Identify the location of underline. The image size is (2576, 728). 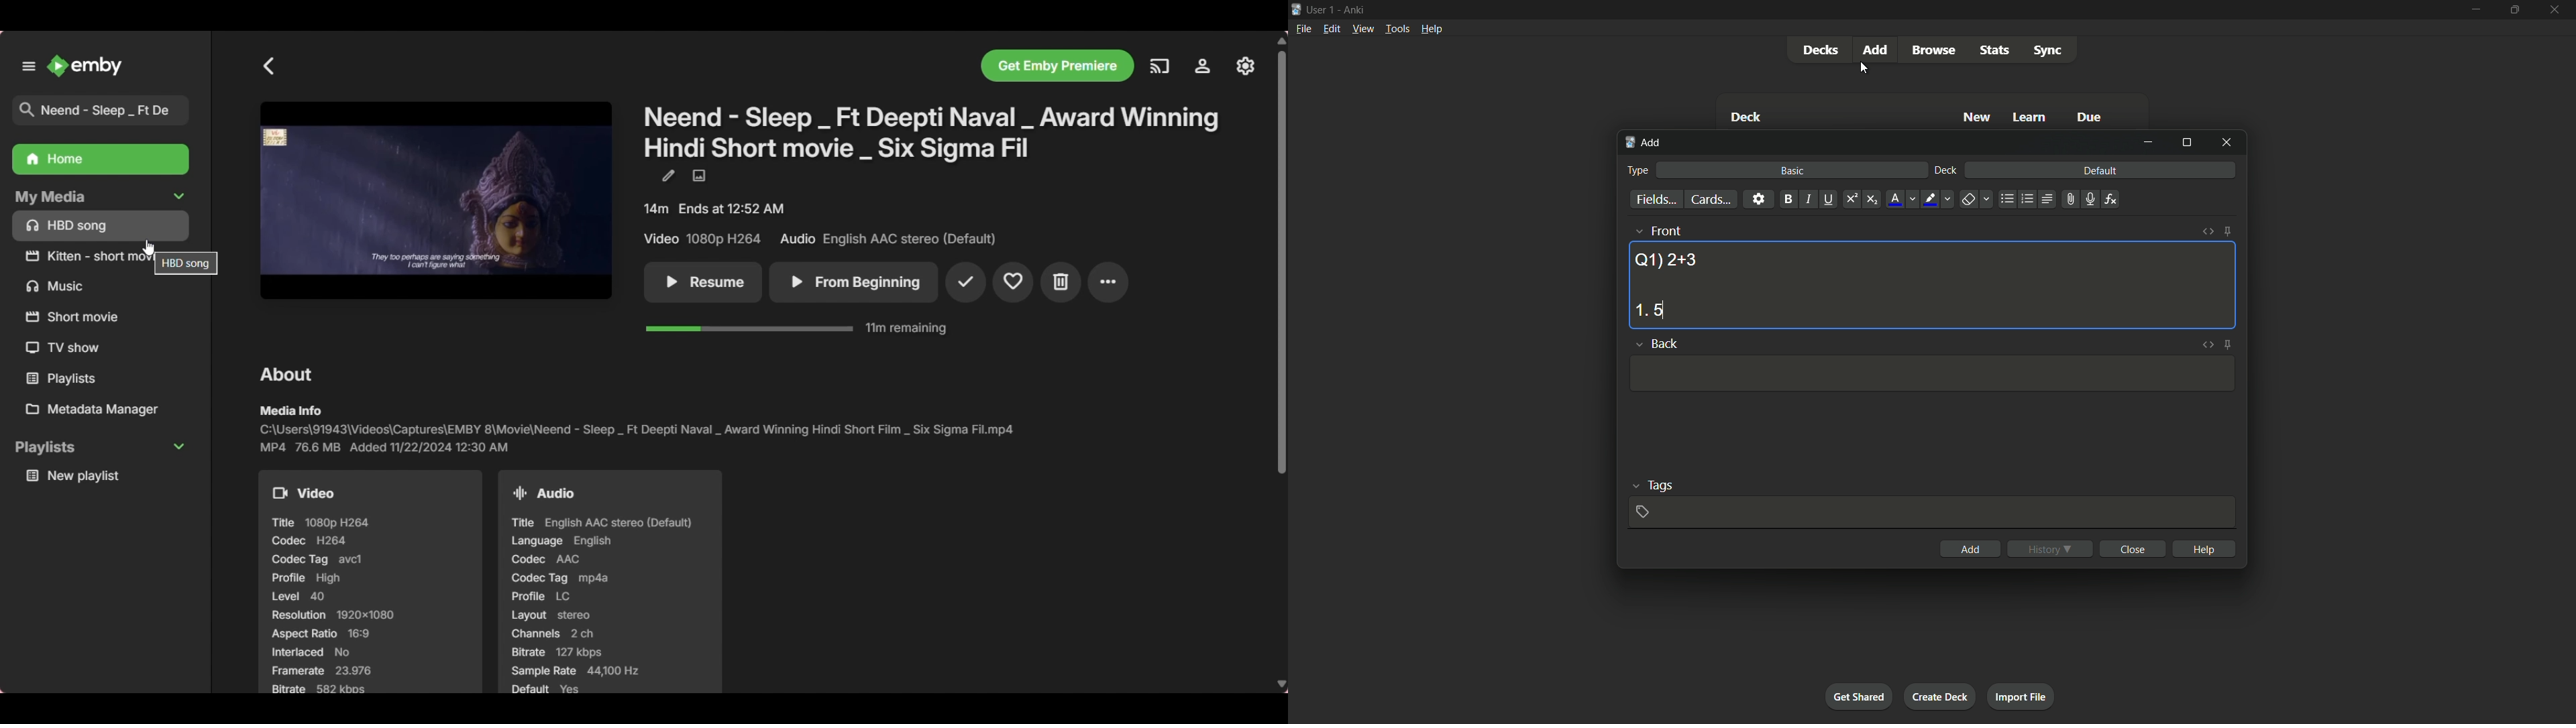
(1828, 199).